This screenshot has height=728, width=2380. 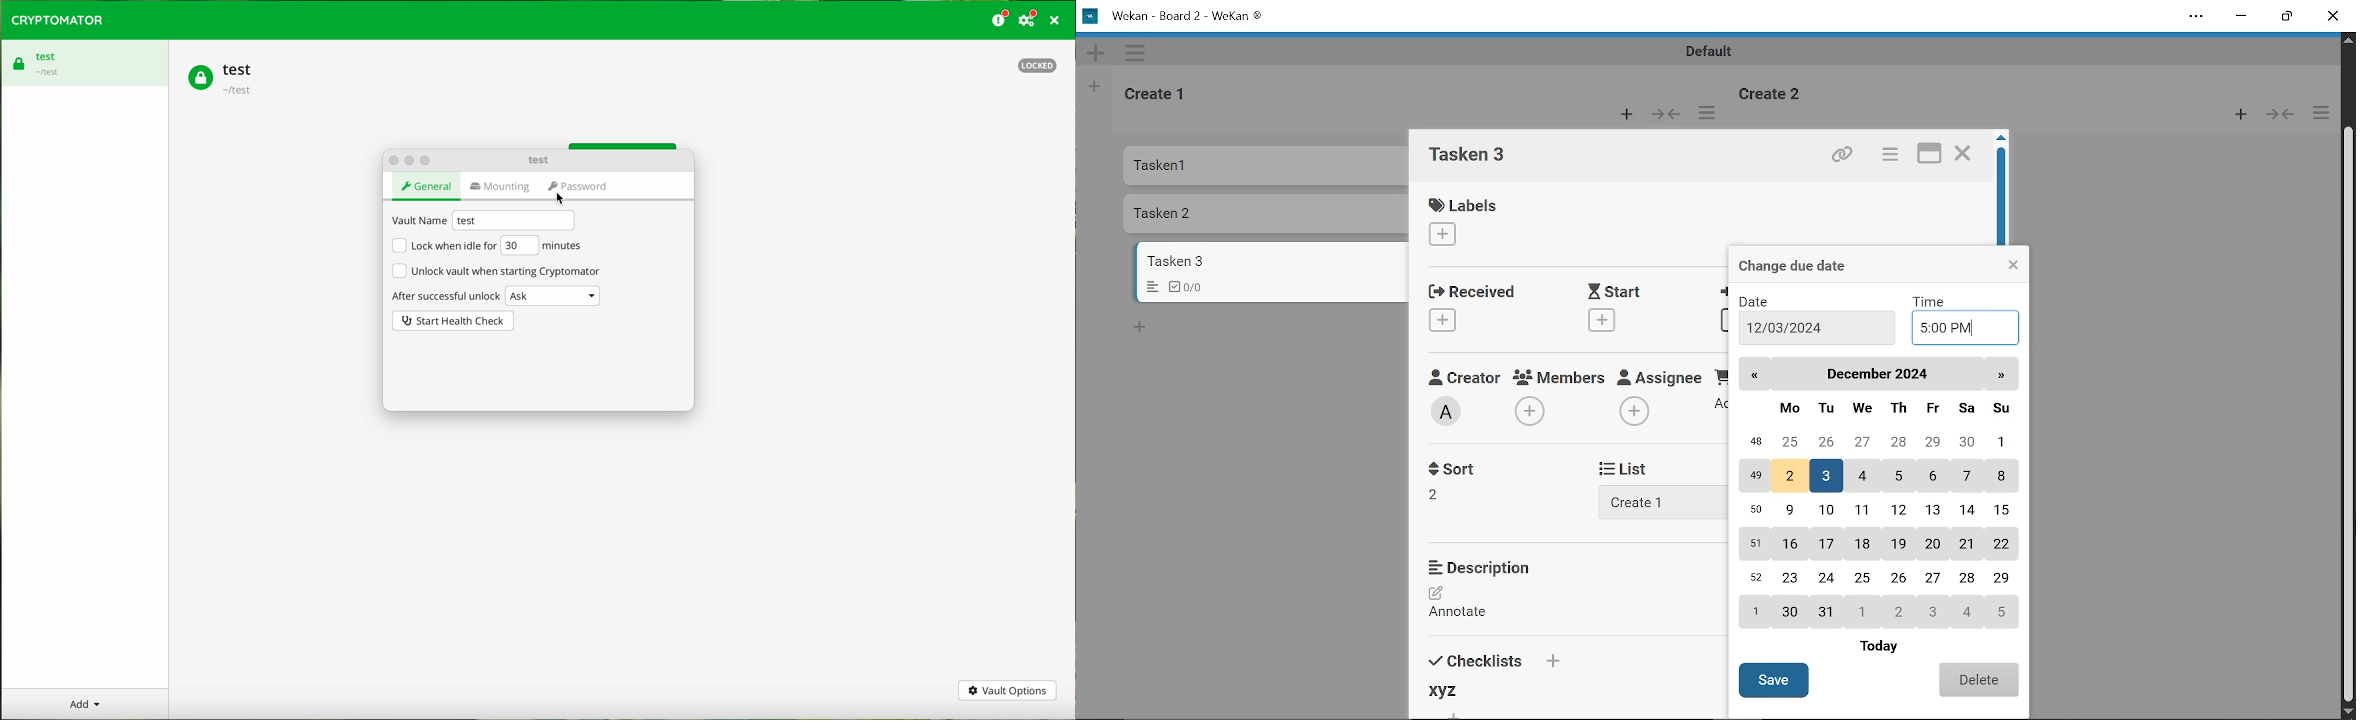 I want to click on action buttons, so click(x=409, y=160).